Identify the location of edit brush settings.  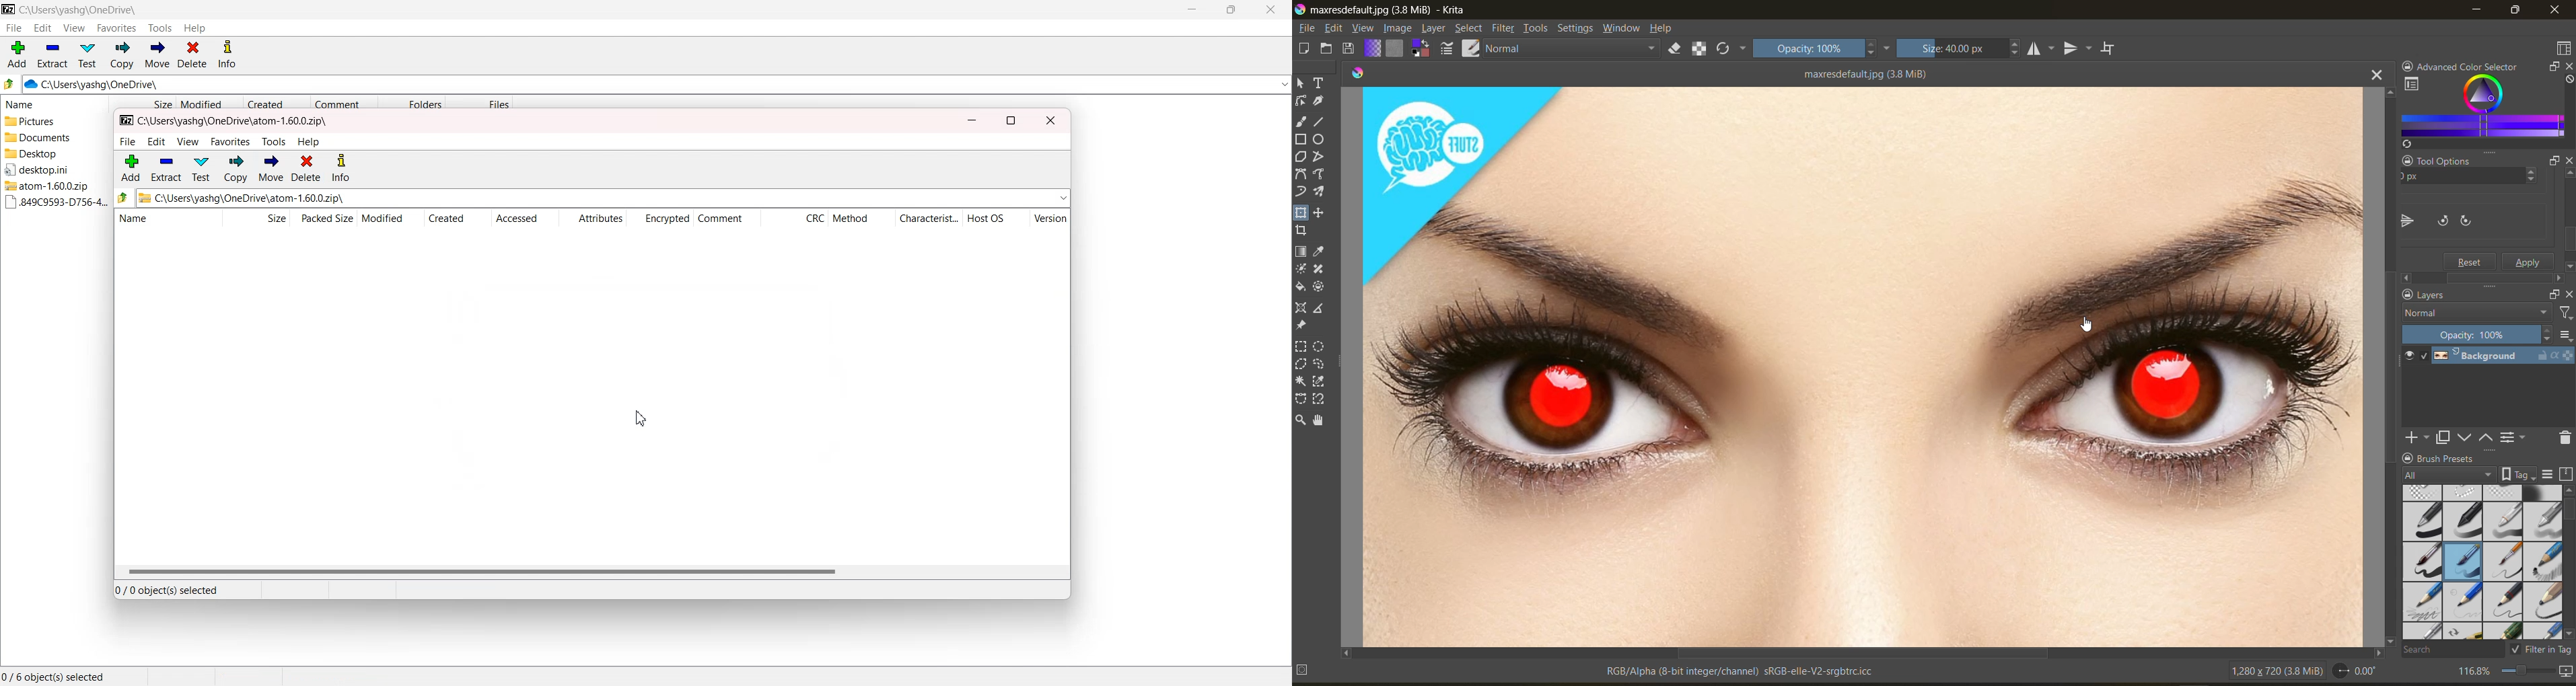
(1449, 48).